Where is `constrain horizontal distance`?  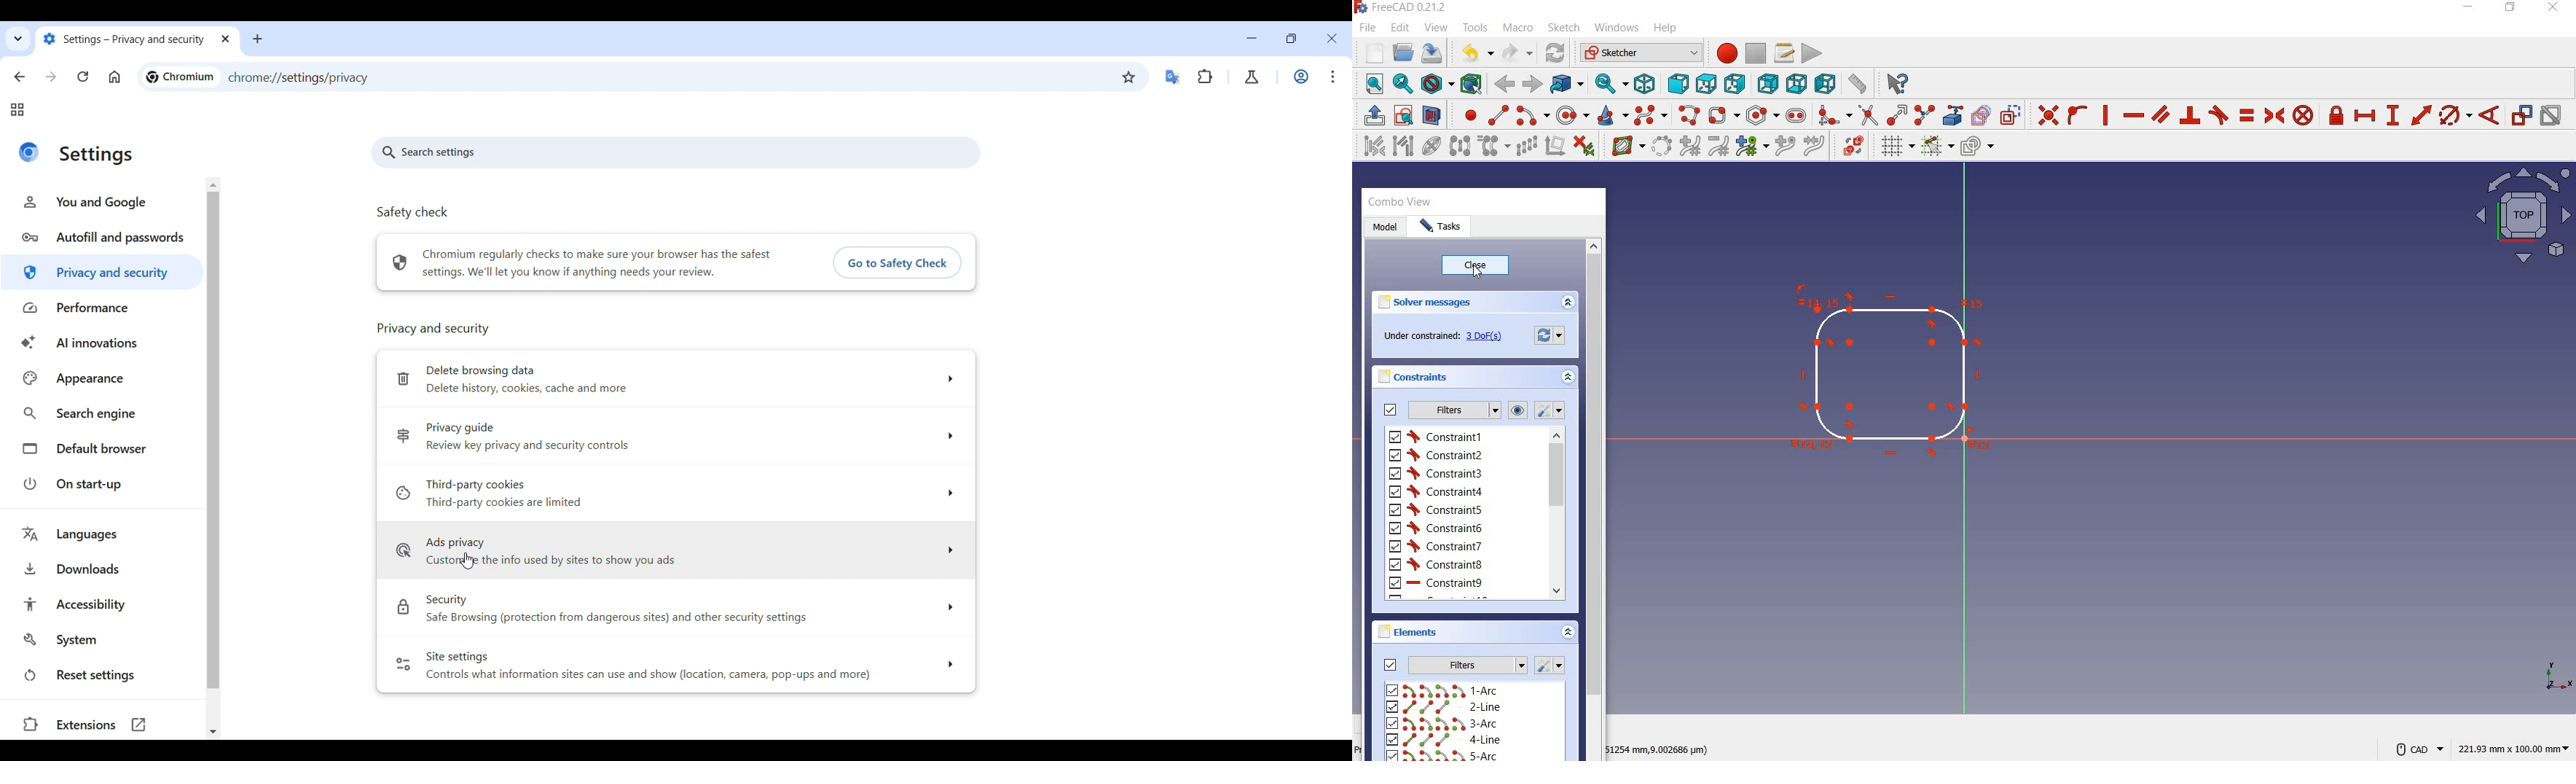
constrain horizontal distance is located at coordinates (2366, 114).